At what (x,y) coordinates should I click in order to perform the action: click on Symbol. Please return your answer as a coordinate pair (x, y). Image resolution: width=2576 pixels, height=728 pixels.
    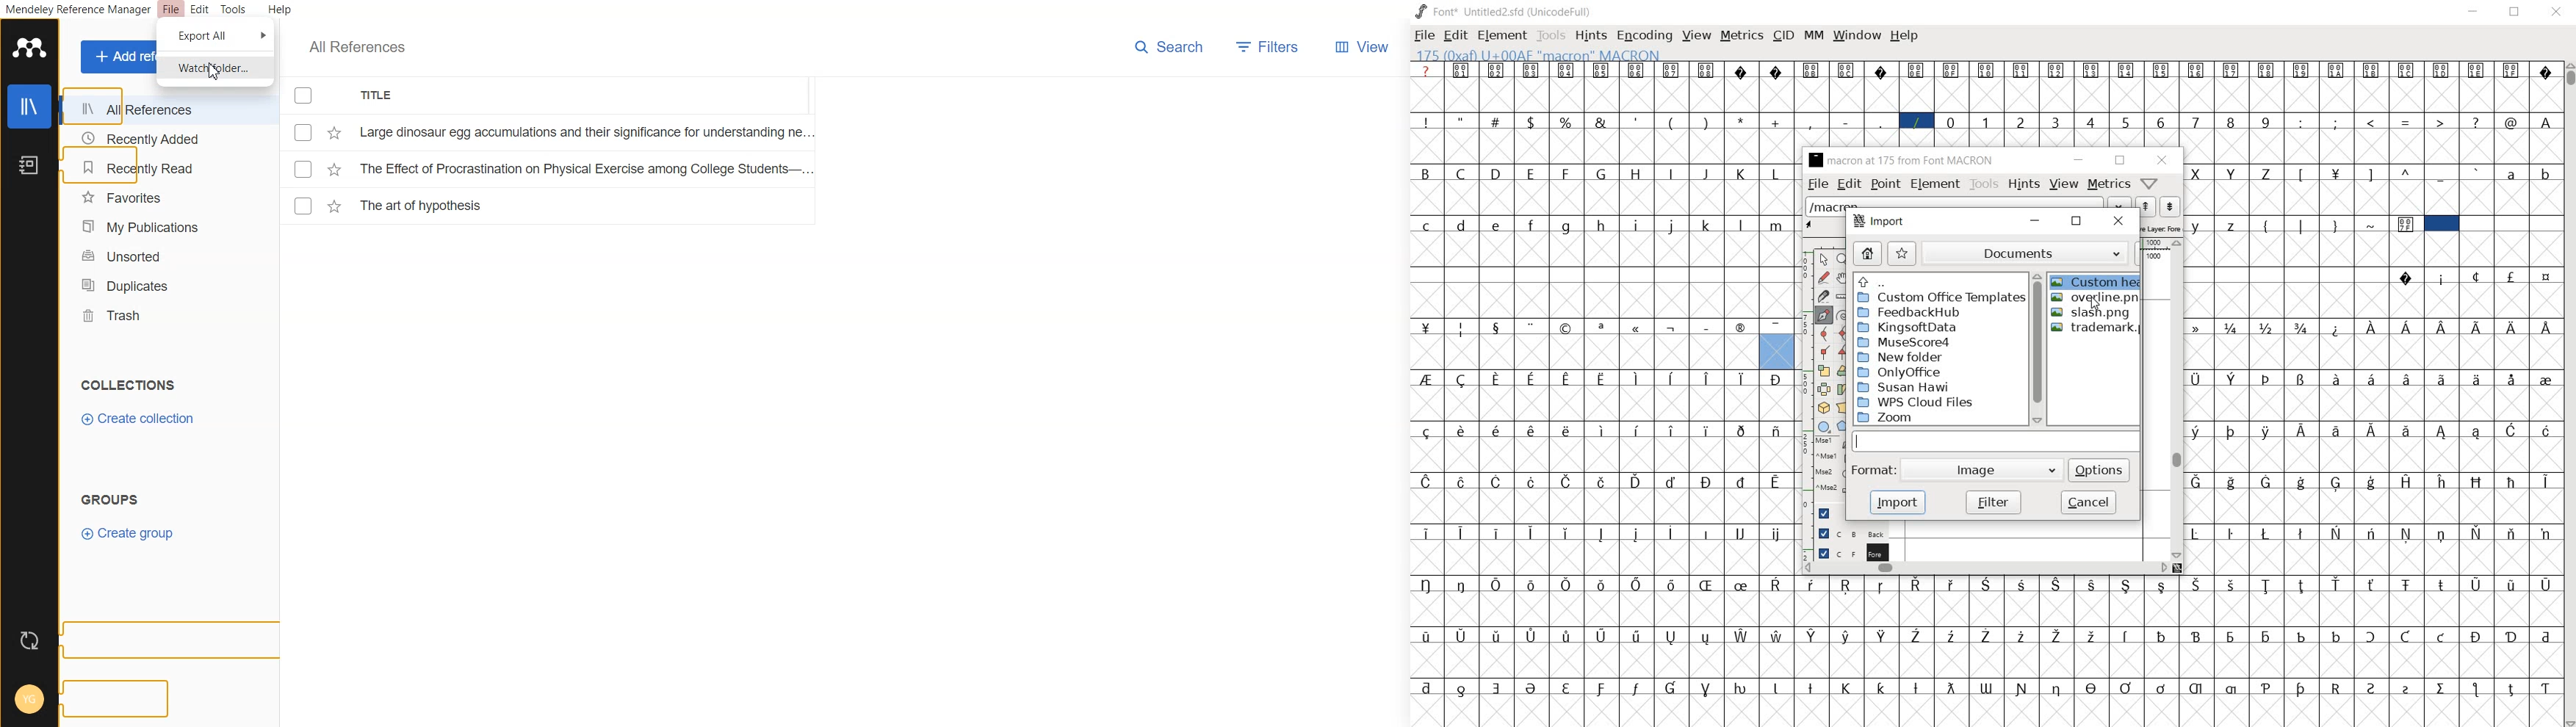
    Looking at the image, I should click on (2371, 636).